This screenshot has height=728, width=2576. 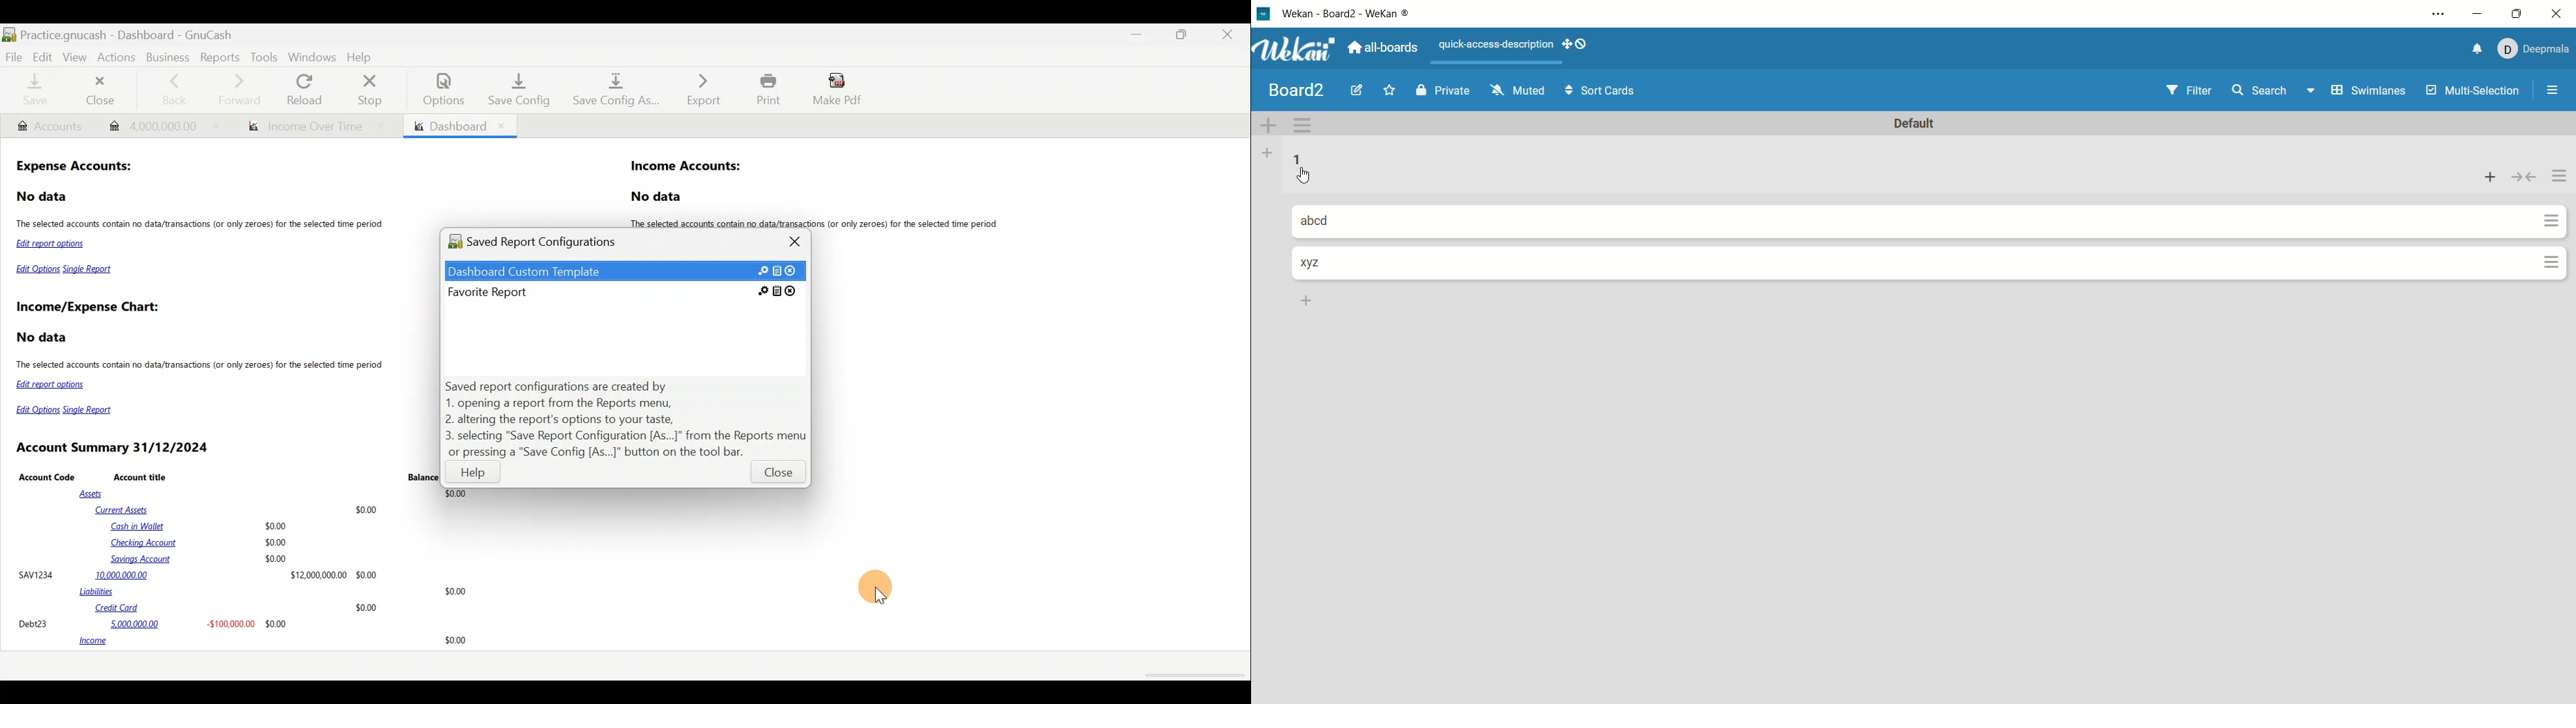 I want to click on Close, so click(x=103, y=90).